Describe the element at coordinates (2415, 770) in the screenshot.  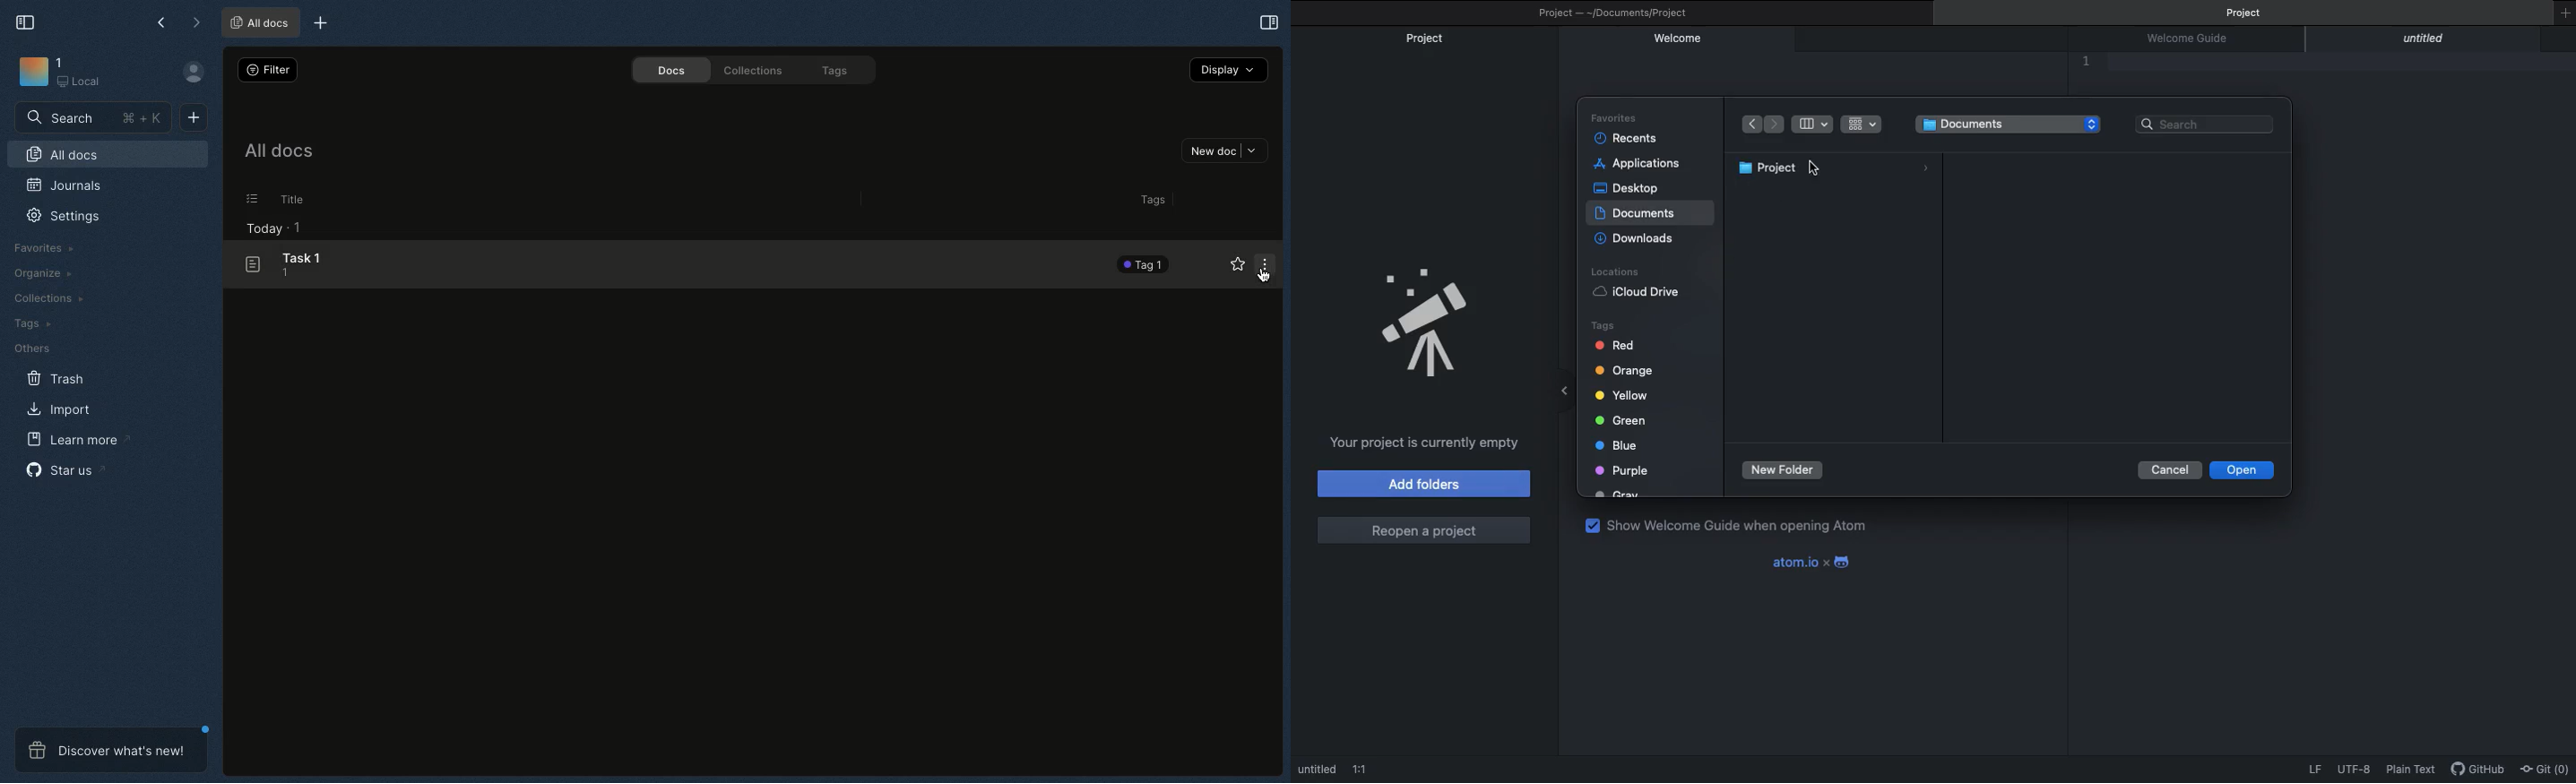
I see `Plain text` at that location.